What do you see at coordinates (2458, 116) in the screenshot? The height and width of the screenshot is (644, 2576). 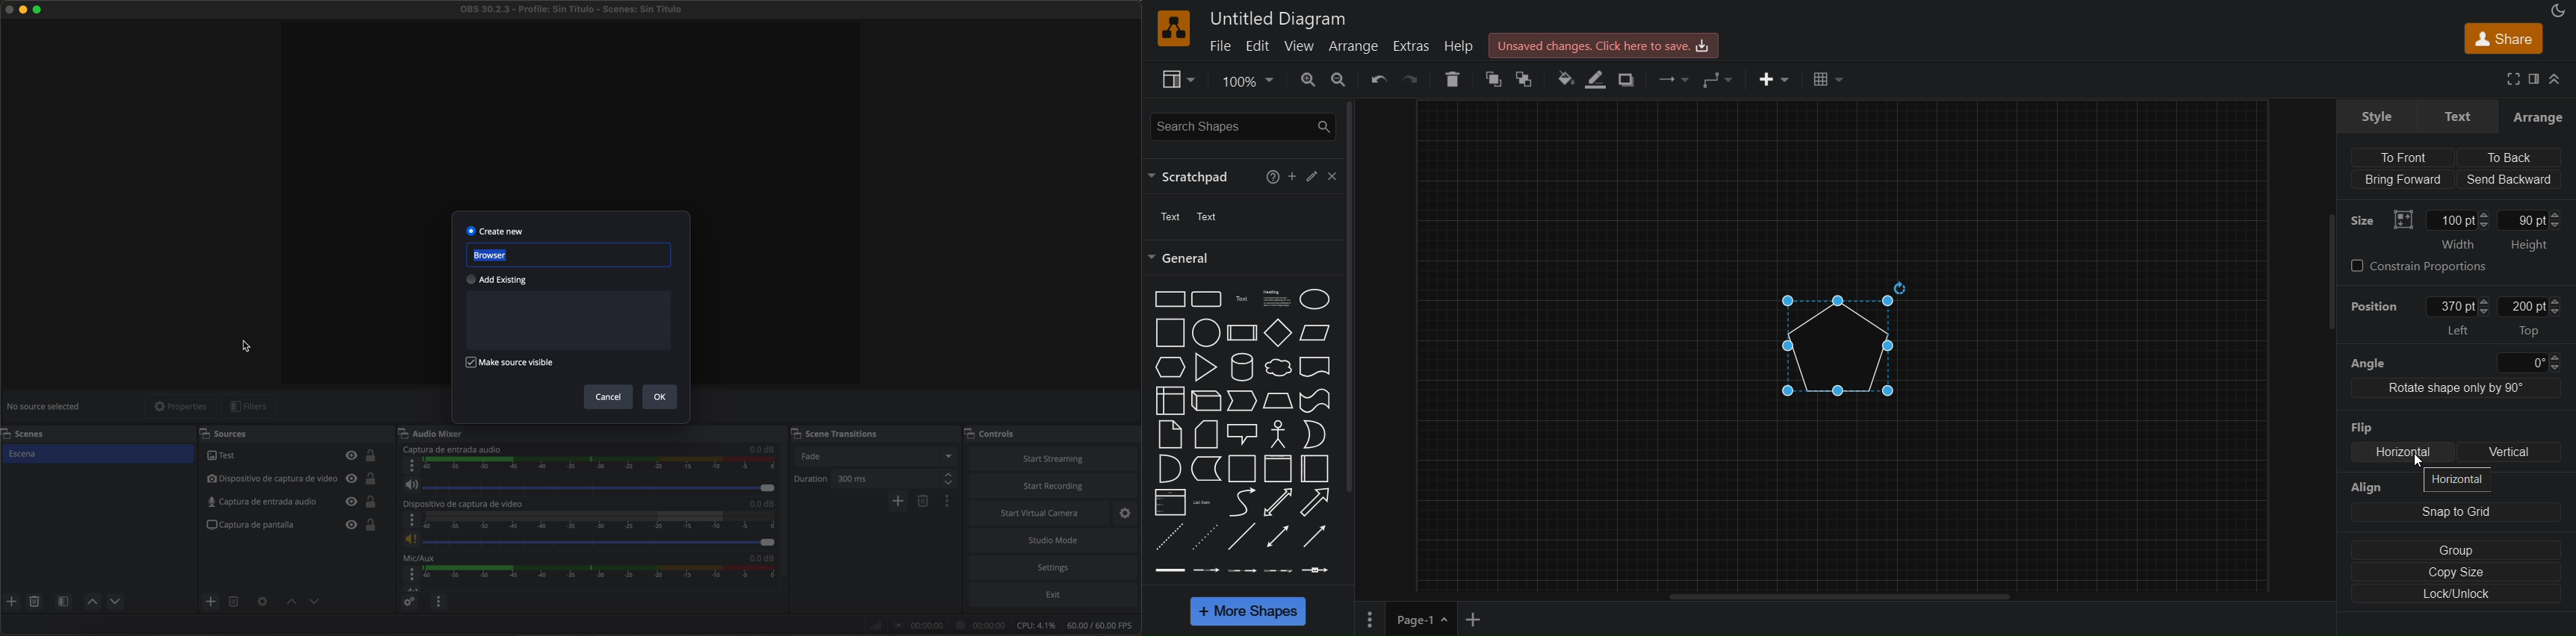 I see `Text` at bounding box center [2458, 116].